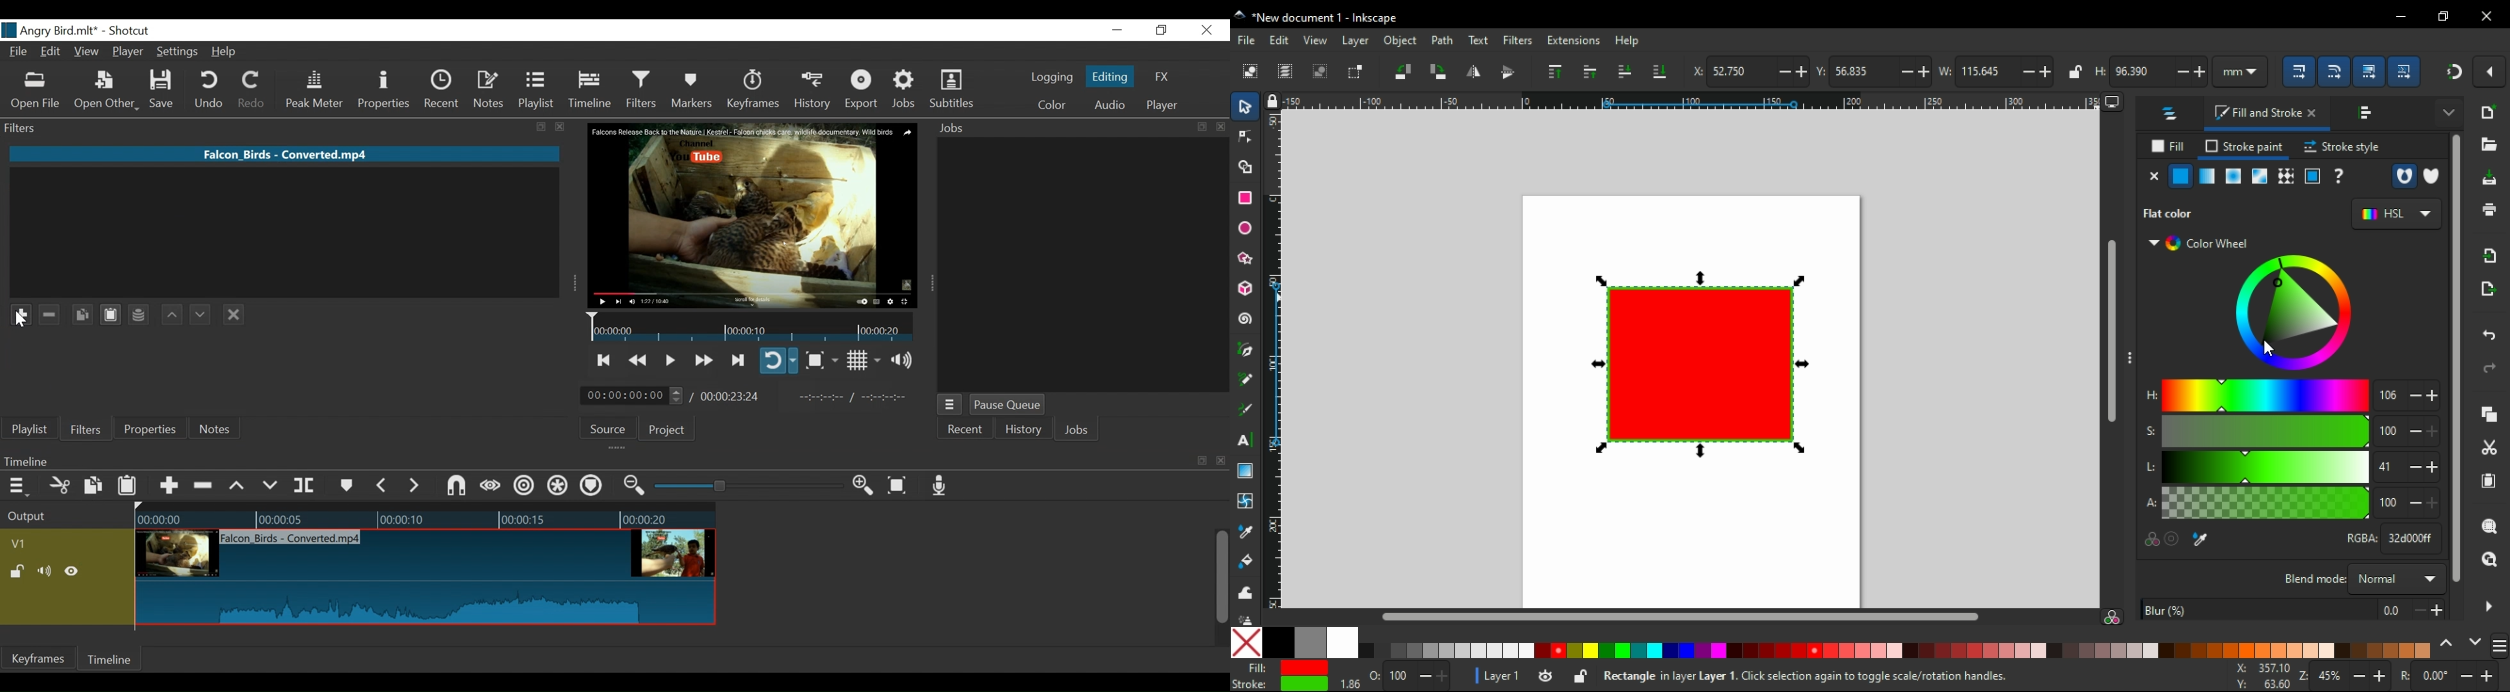  I want to click on Save Filter set, so click(140, 314).